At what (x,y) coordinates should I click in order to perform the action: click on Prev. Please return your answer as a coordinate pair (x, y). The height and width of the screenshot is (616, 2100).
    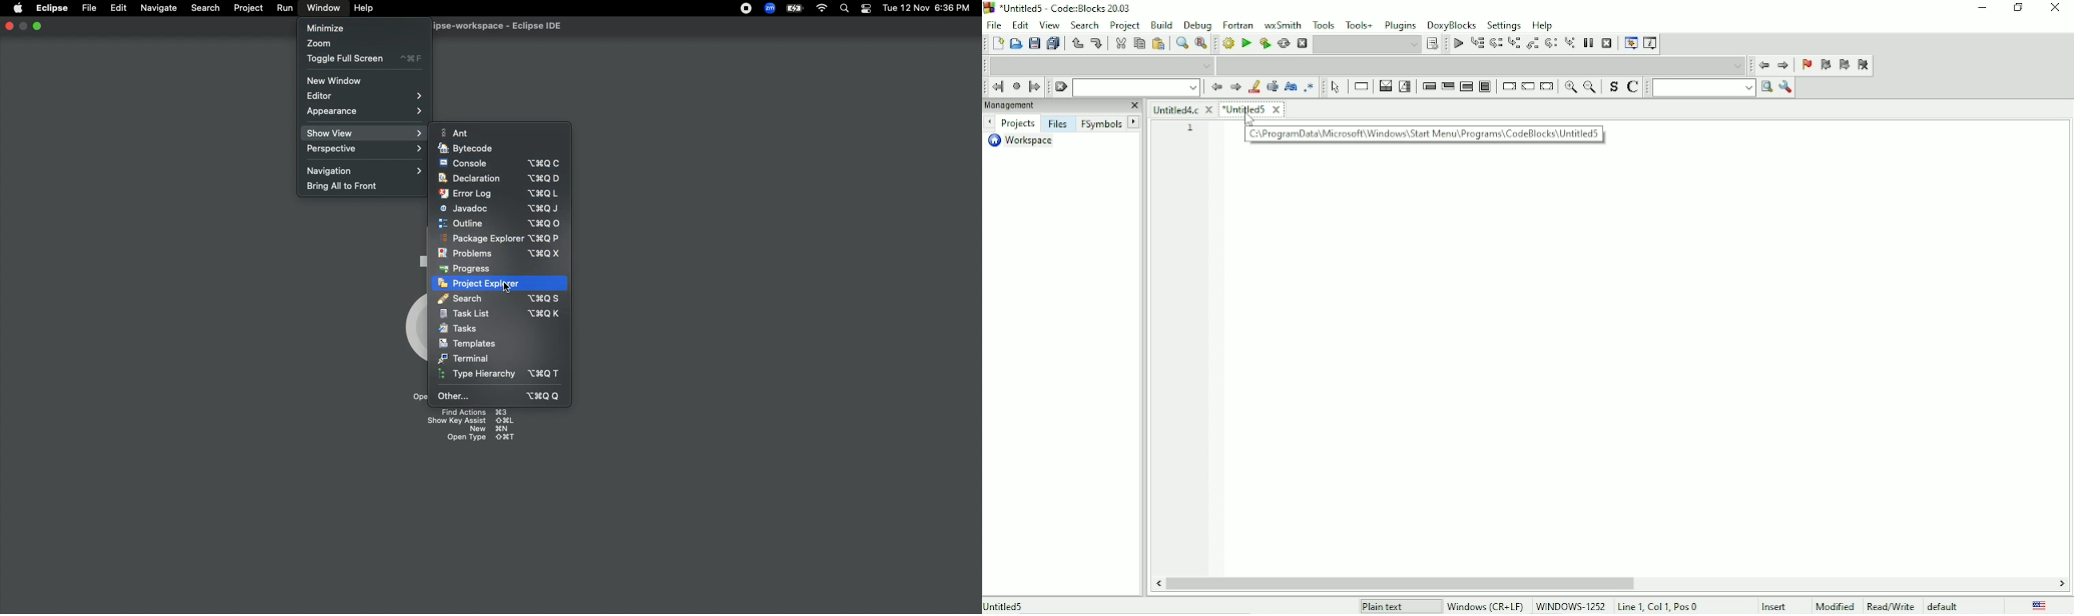
    Looking at the image, I should click on (990, 123).